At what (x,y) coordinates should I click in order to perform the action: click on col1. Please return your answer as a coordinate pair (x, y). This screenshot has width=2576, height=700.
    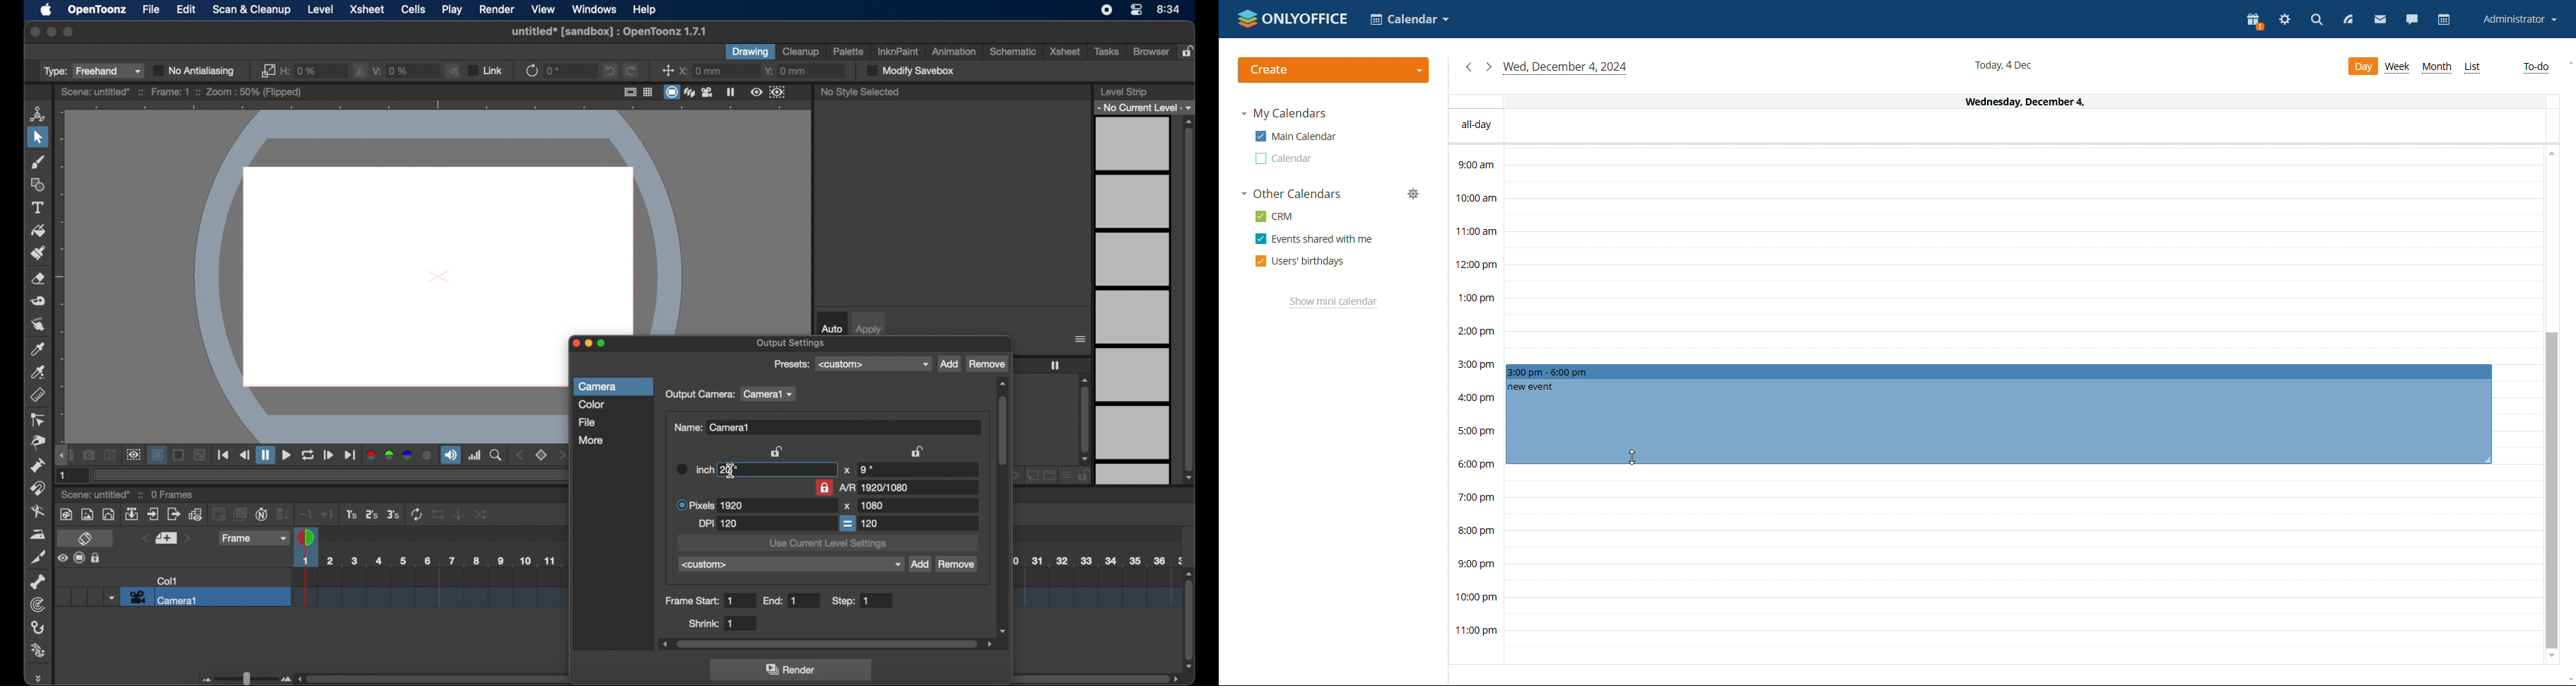
    Looking at the image, I should click on (168, 581).